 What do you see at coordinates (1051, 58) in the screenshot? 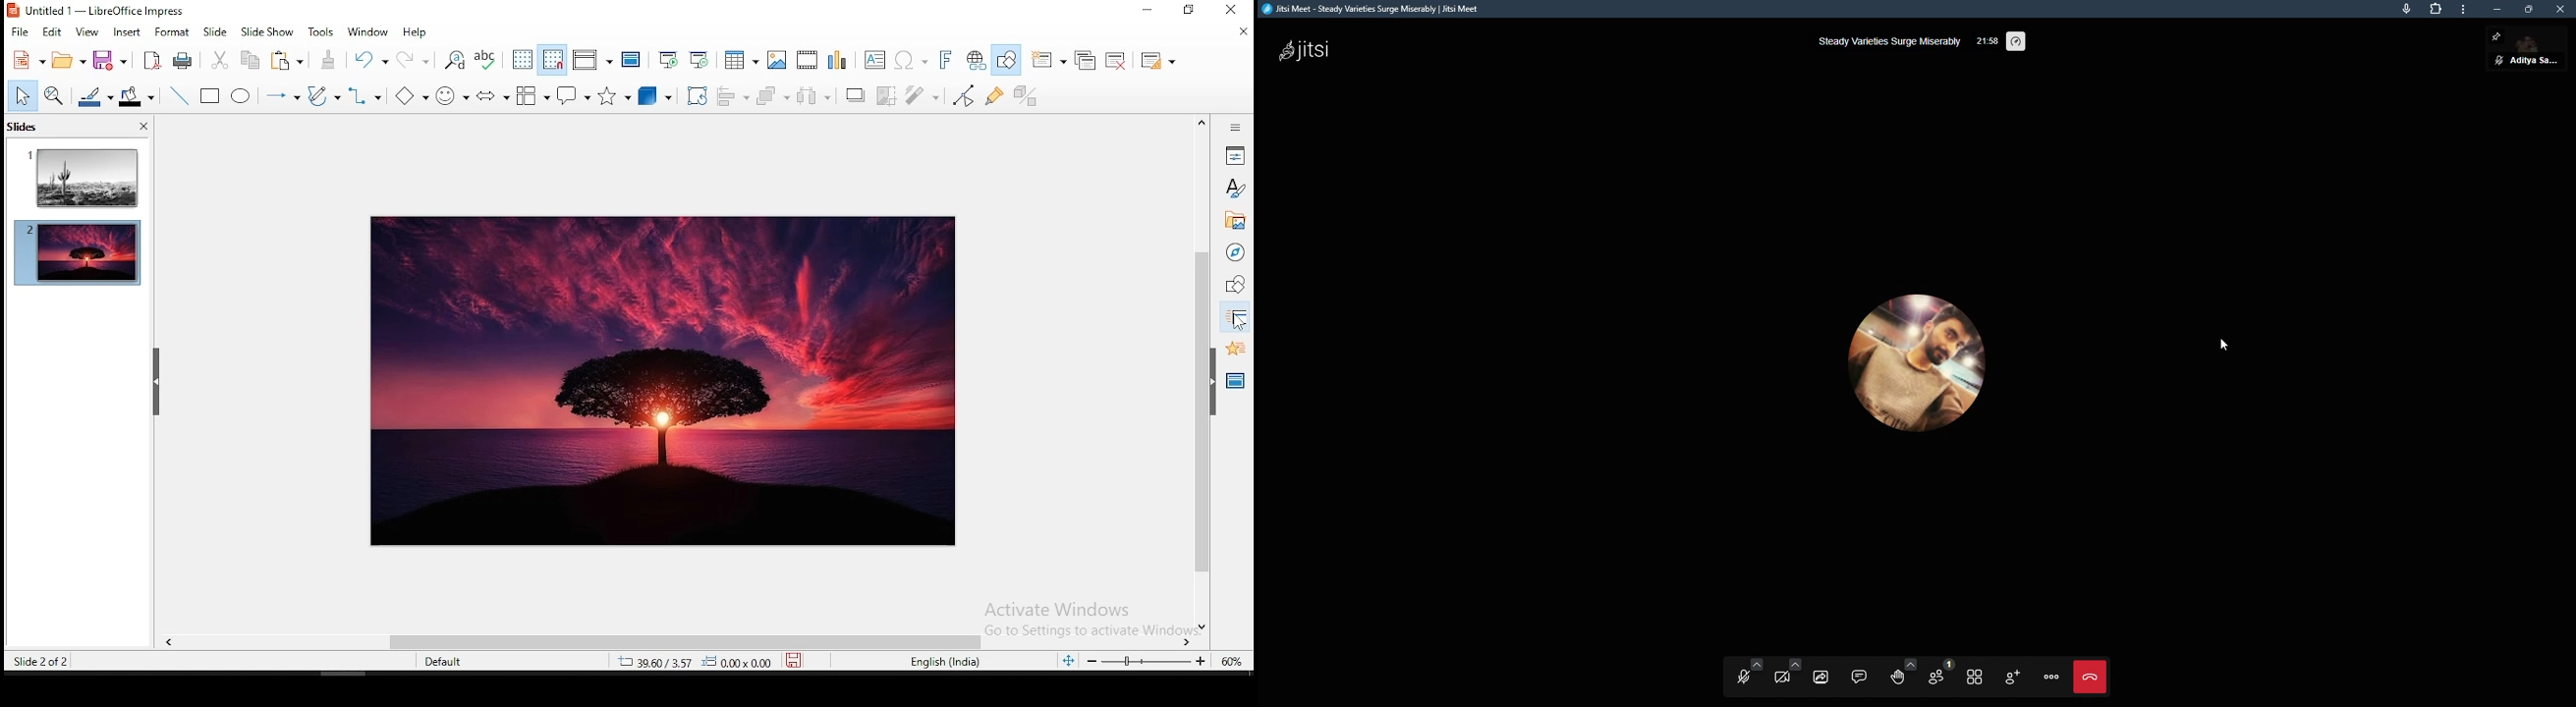
I see `new slide` at bounding box center [1051, 58].